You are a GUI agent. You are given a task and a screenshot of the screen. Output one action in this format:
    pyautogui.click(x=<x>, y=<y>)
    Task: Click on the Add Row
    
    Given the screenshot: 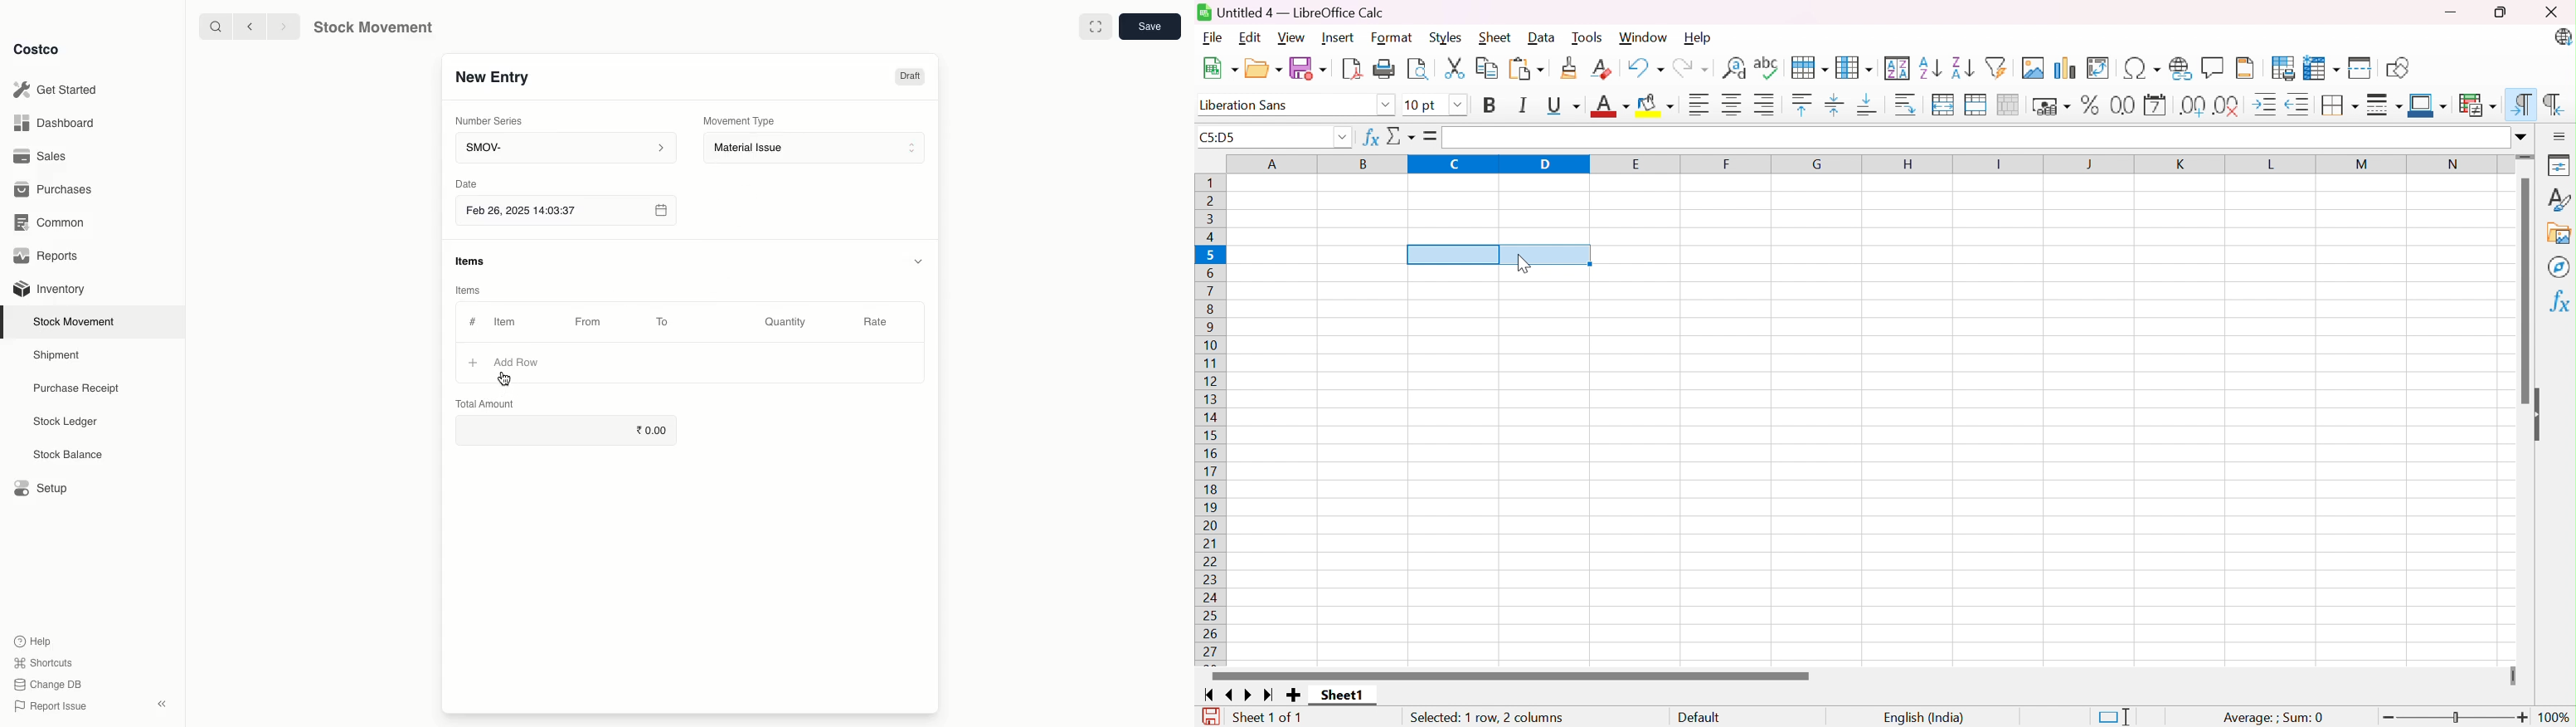 What is the action you would take?
    pyautogui.click(x=518, y=360)
    